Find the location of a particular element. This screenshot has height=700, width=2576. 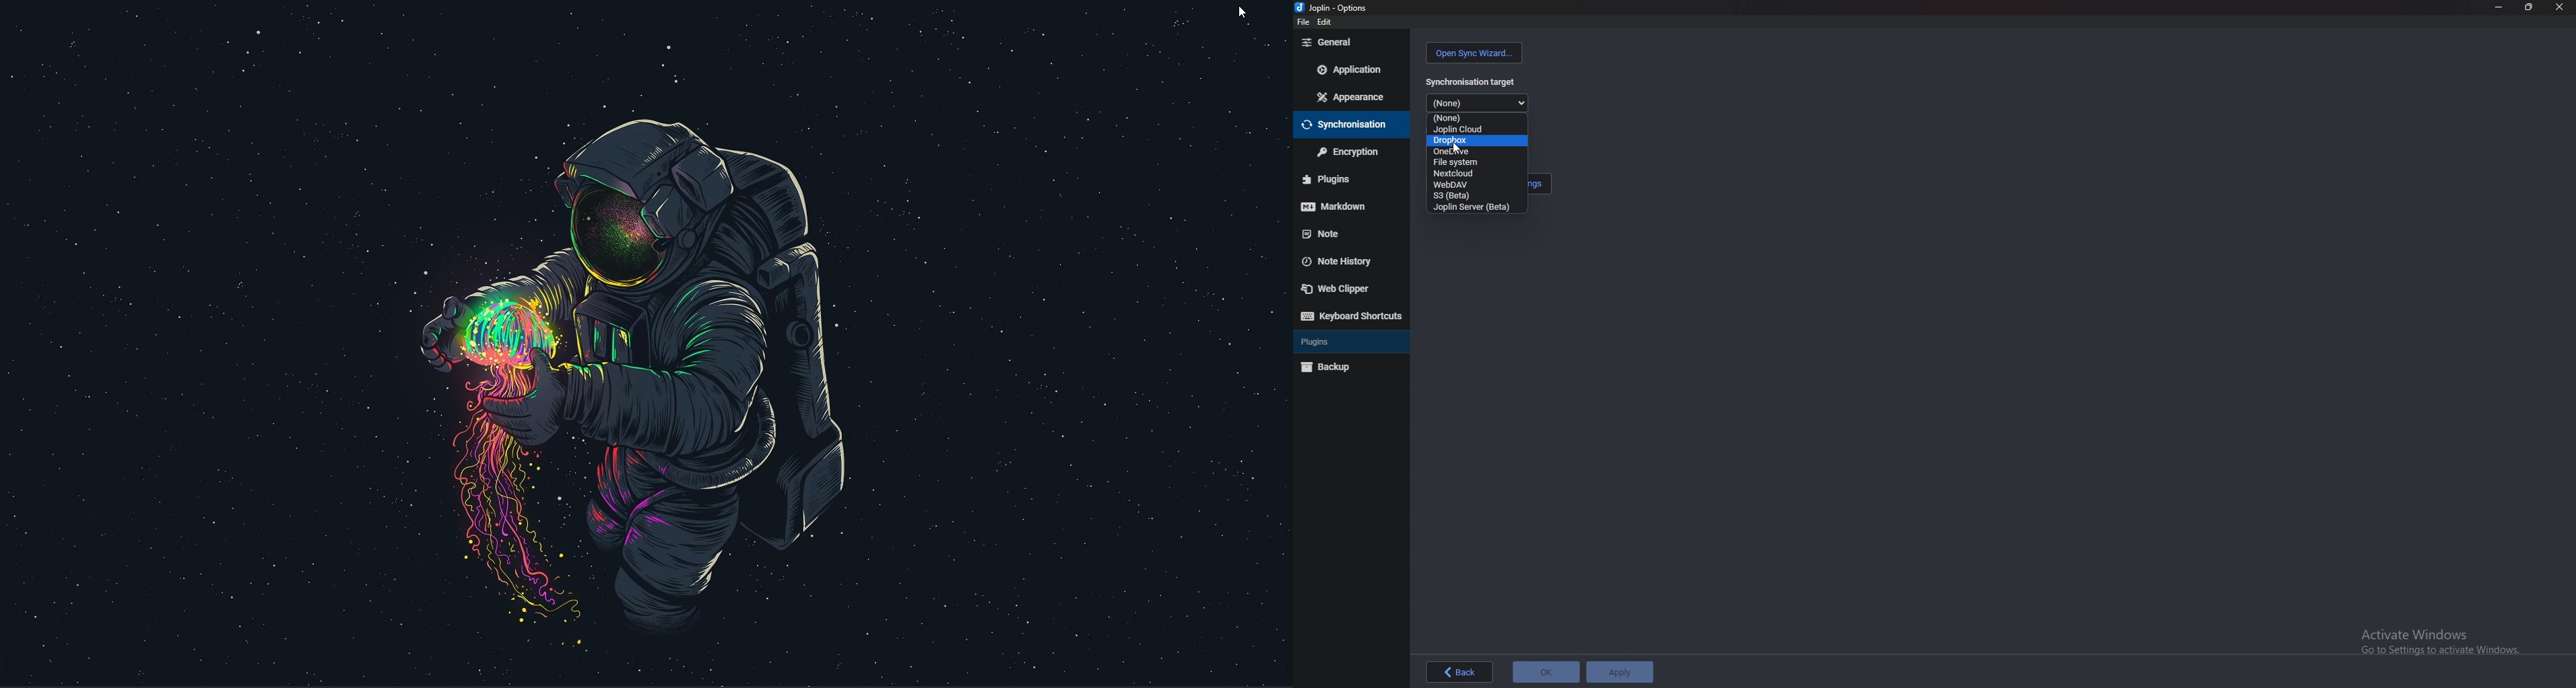

keyboard shortcuts is located at coordinates (1351, 316).